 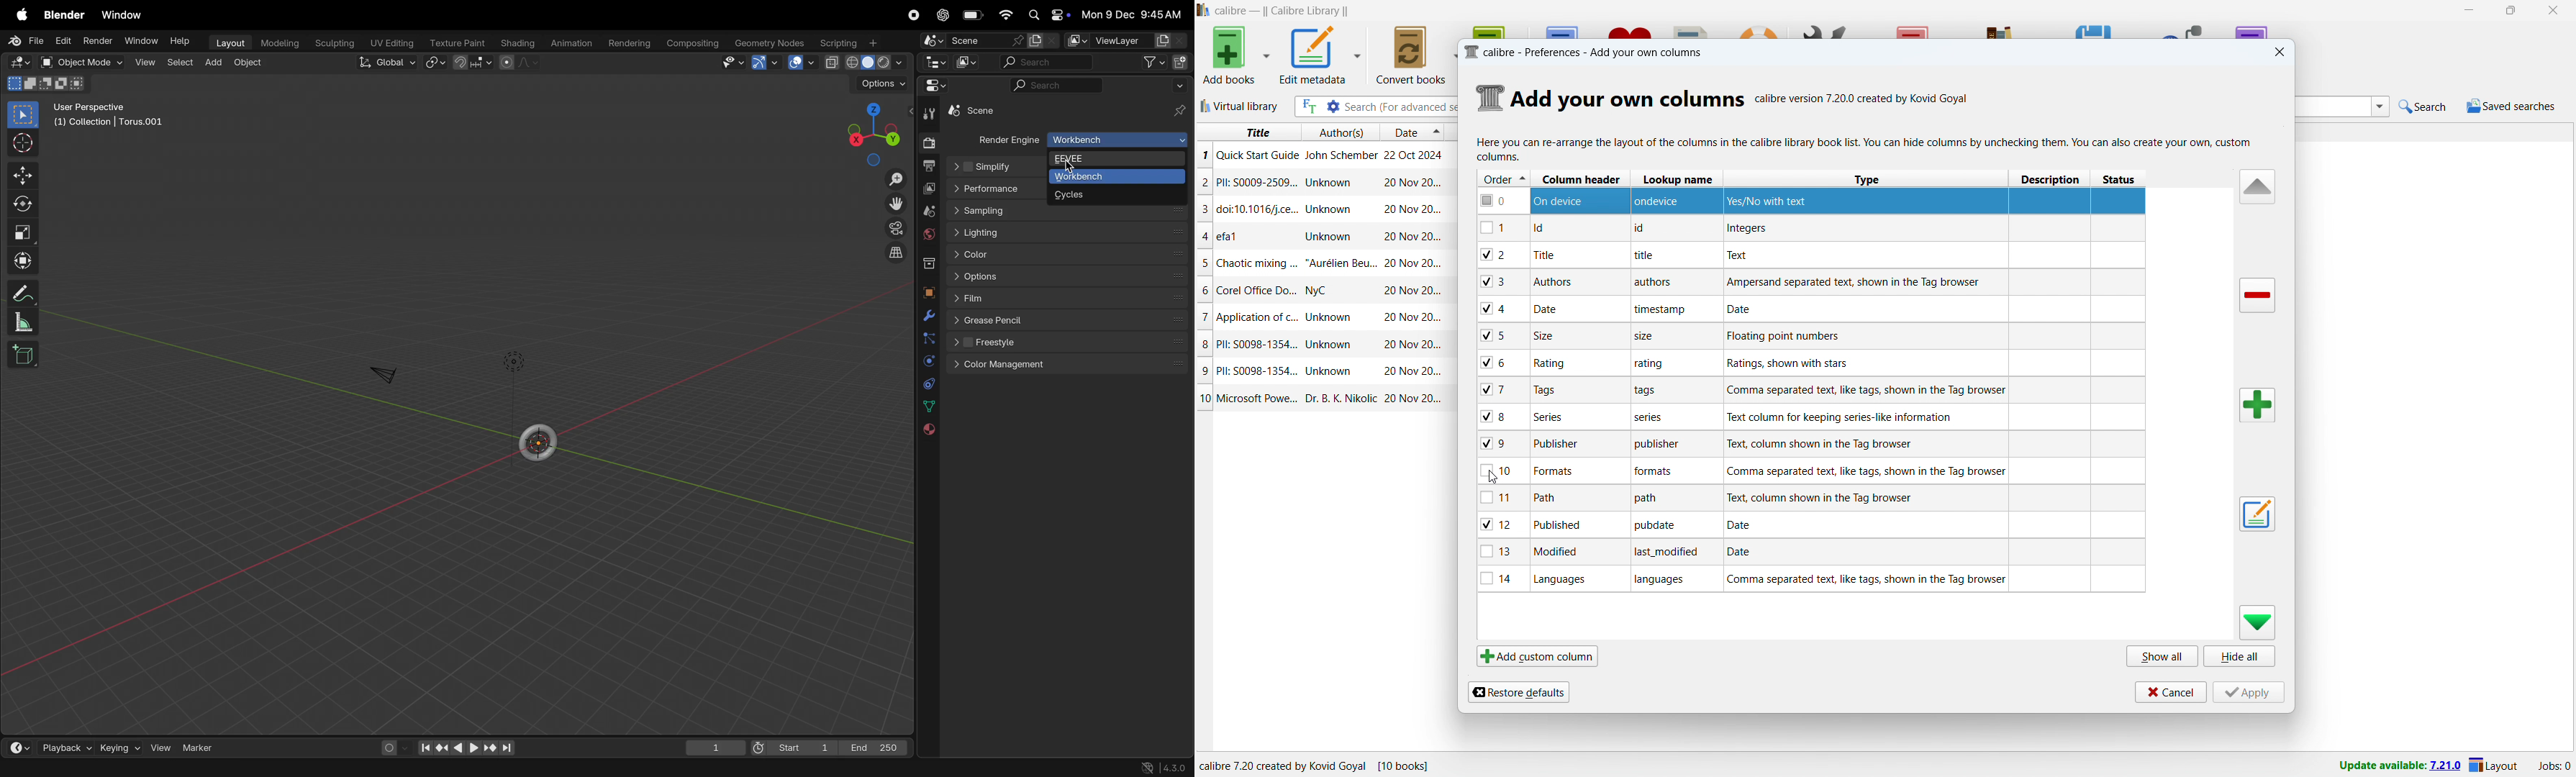 I want to click on convert books, so click(x=1410, y=55).